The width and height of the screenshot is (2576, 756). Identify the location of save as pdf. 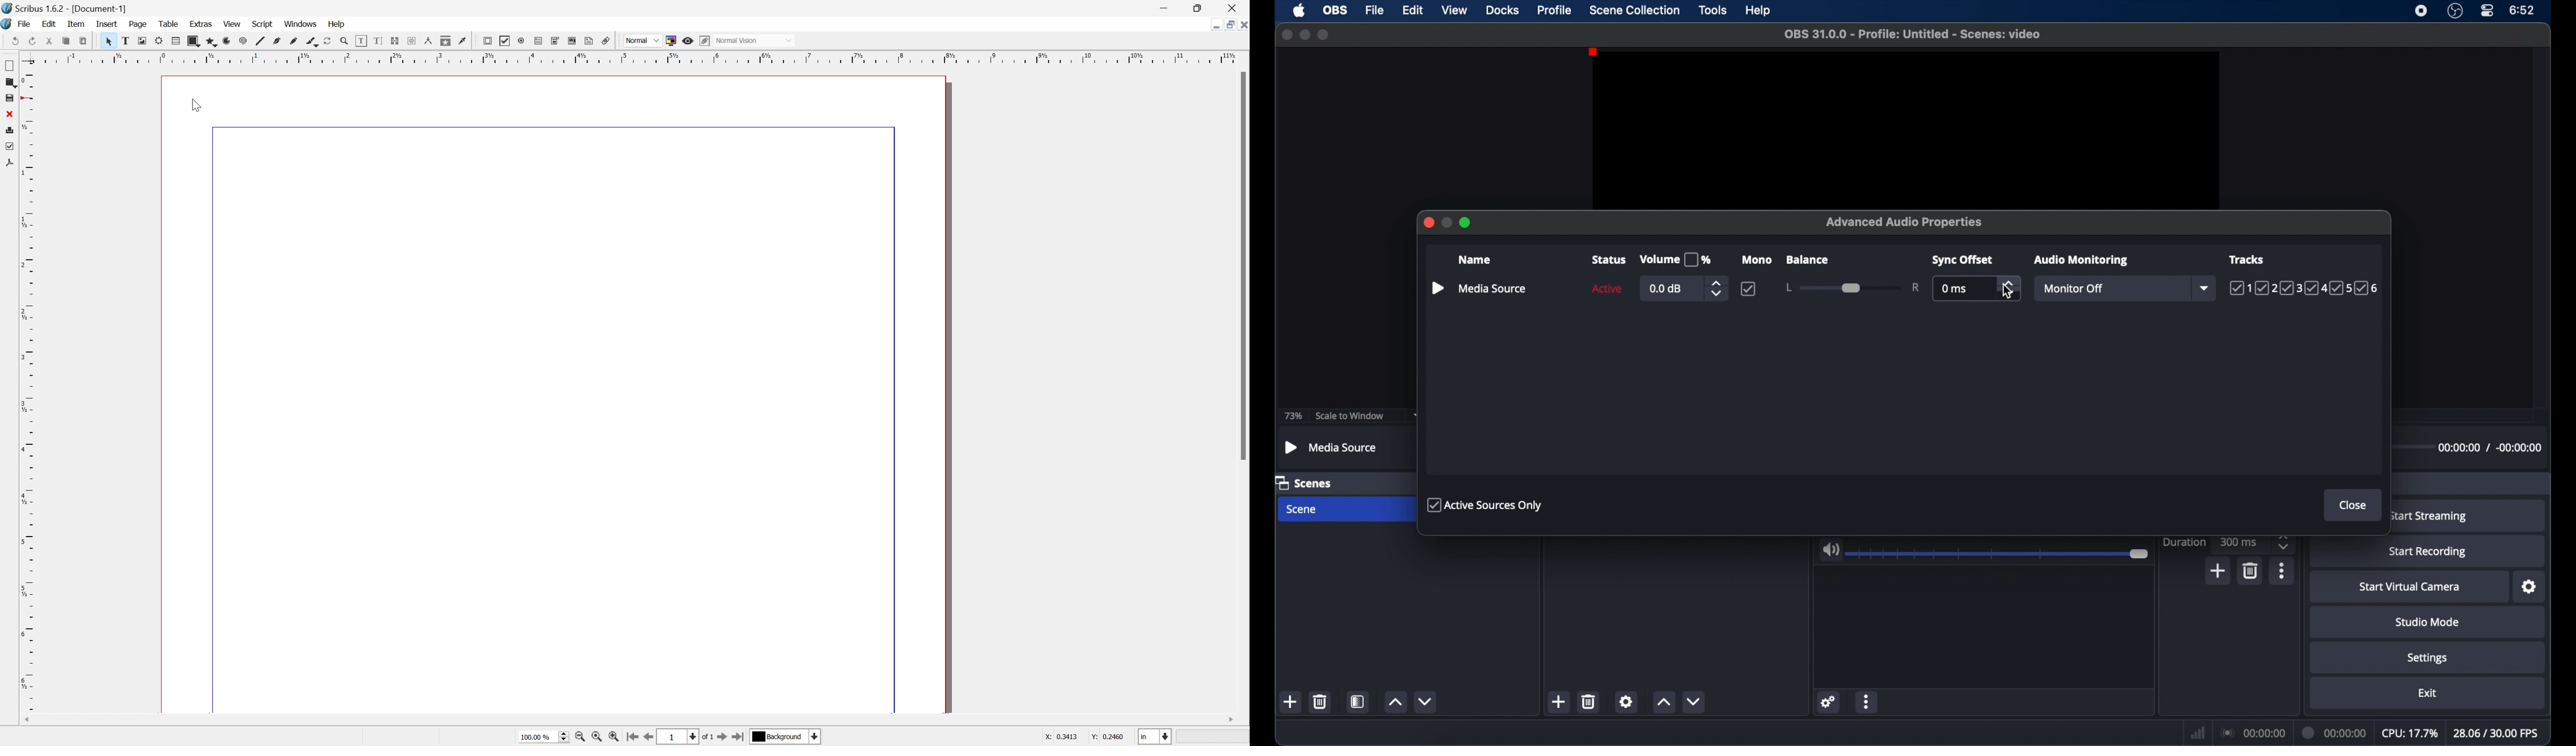
(128, 41).